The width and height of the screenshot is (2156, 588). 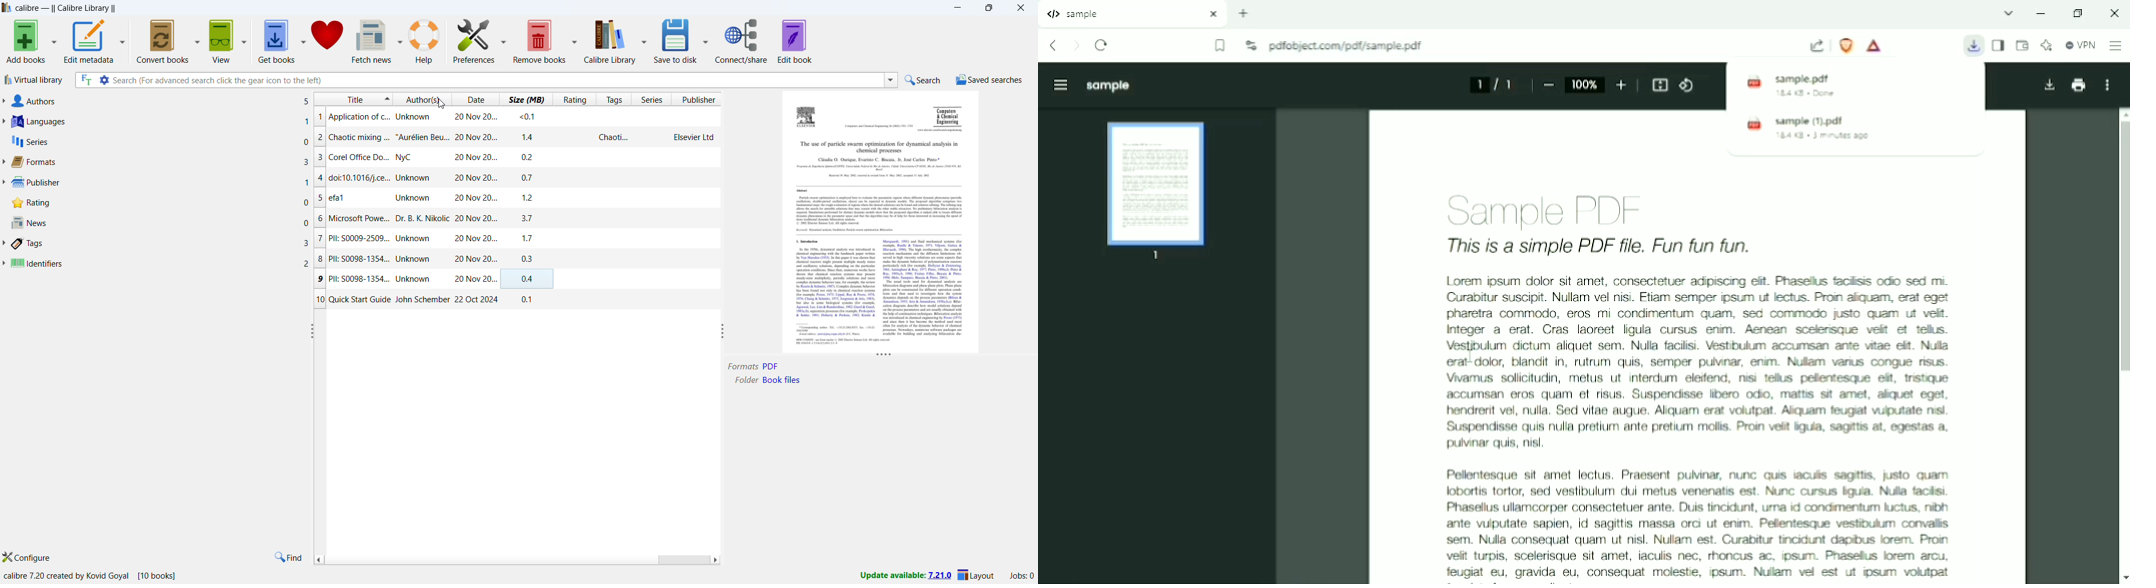 I want to click on add books, so click(x=25, y=41).